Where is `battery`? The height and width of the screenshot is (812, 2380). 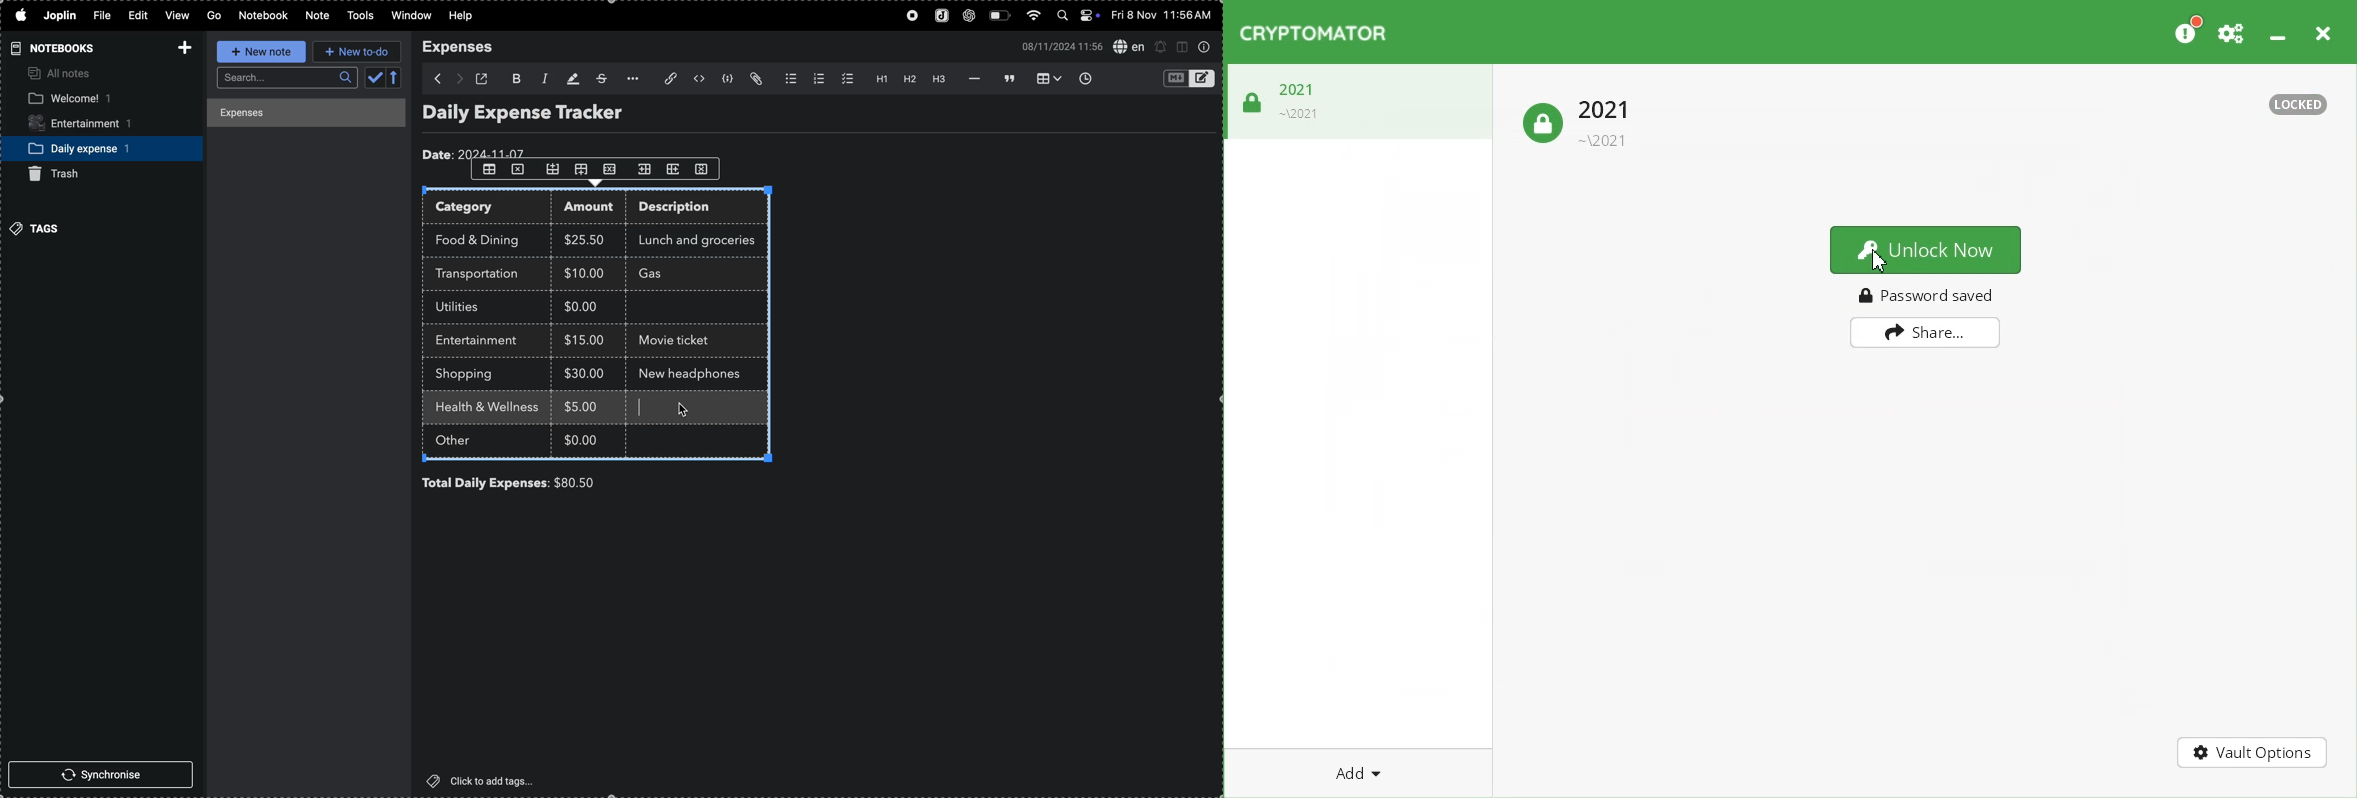 battery is located at coordinates (1000, 16).